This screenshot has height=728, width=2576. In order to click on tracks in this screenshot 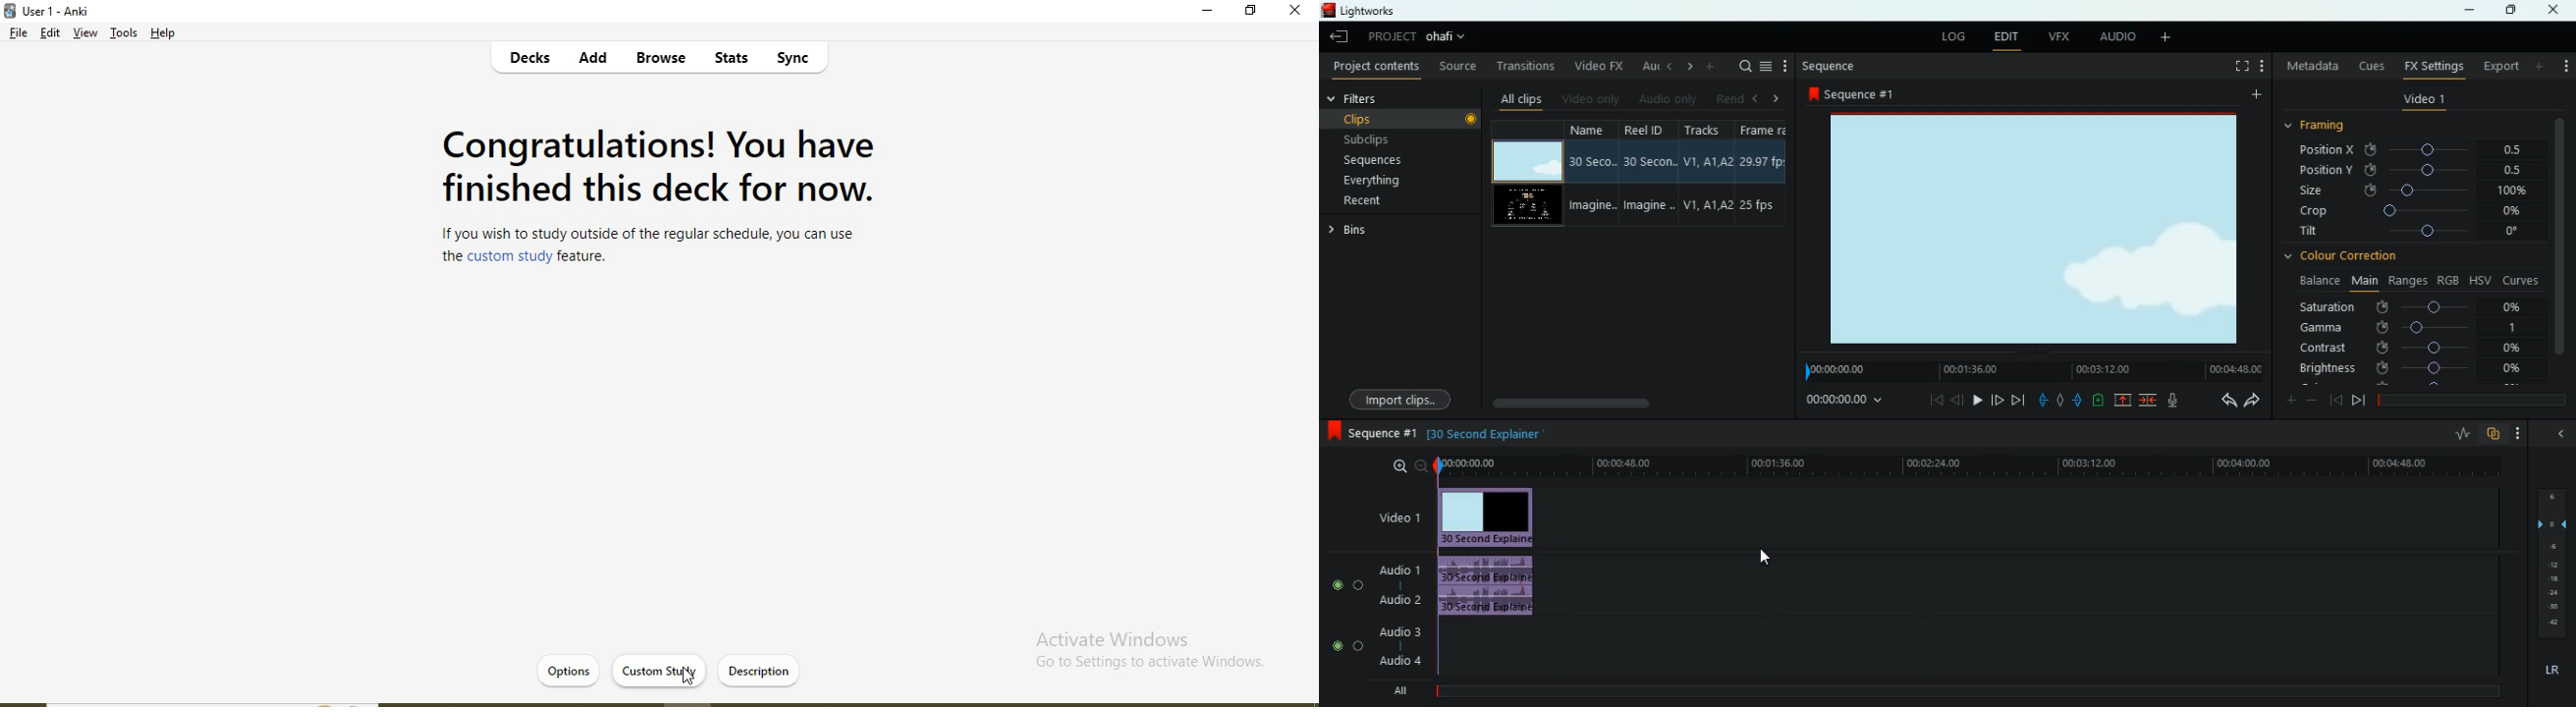, I will do `click(1704, 129)`.